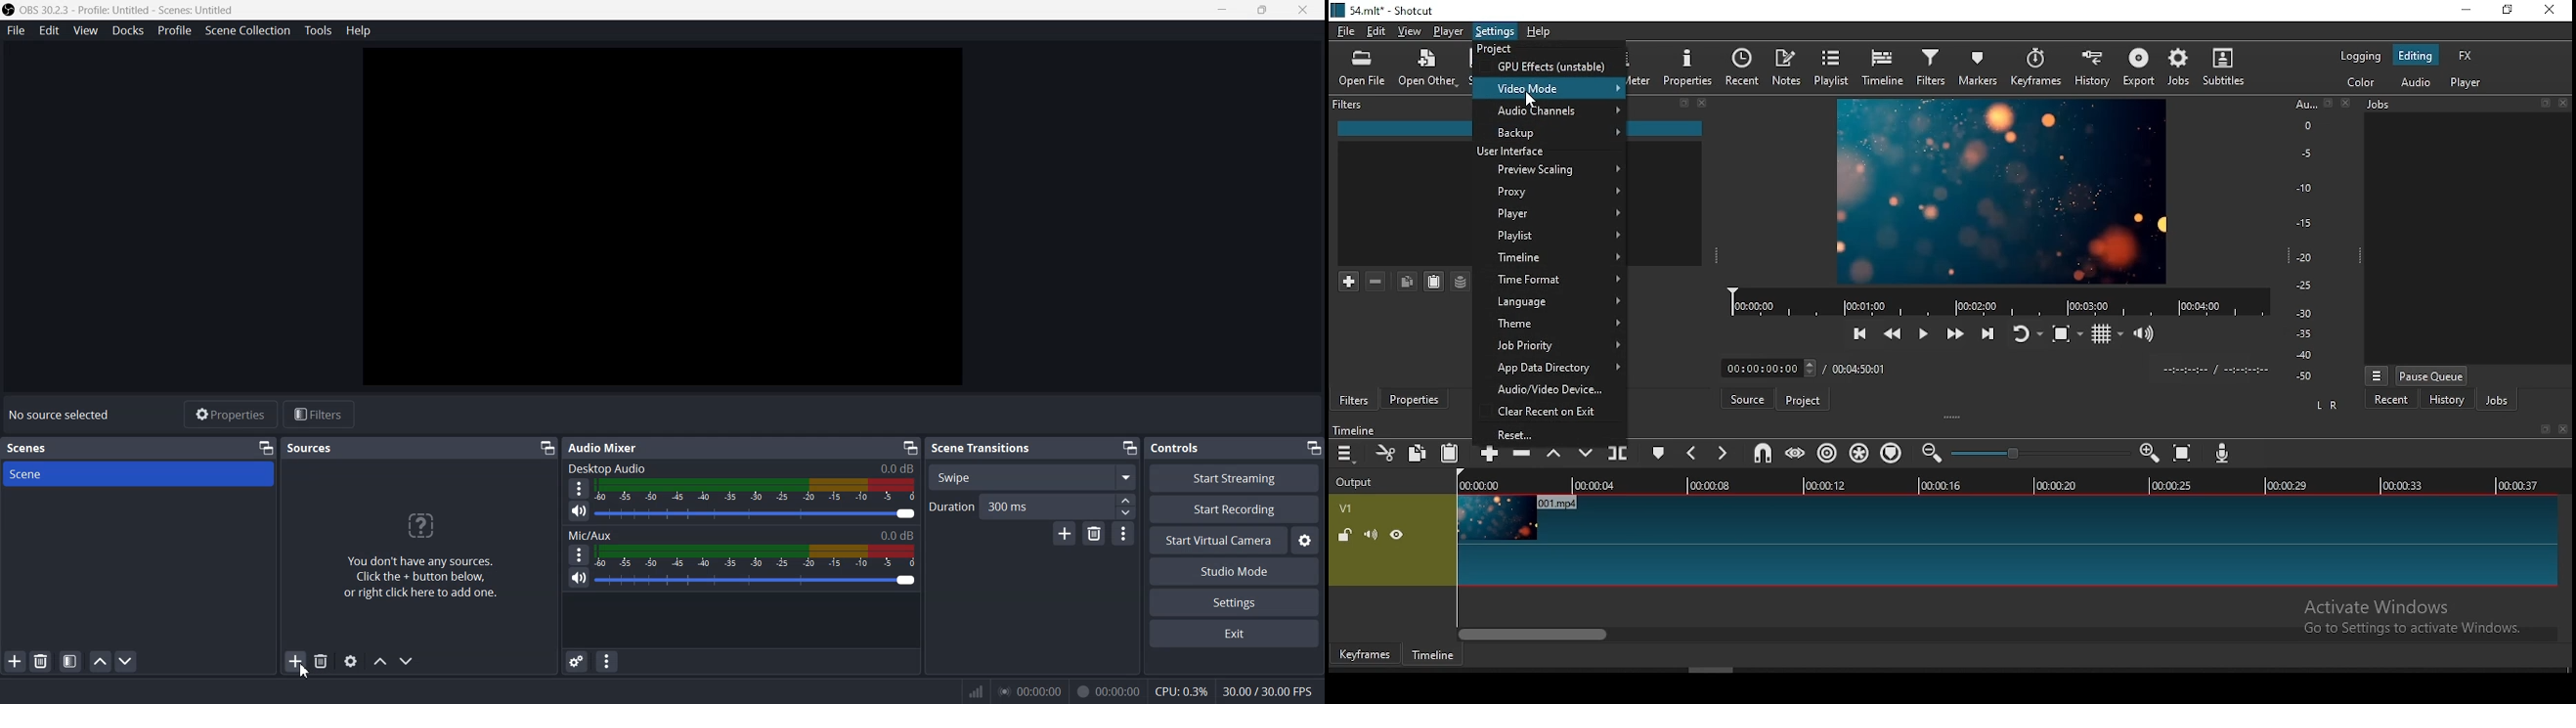 The height and width of the screenshot is (728, 2576). What do you see at coordinates (296, 661) in the screenshot?
I see `Add Sources` at bounding box center [296, 661].